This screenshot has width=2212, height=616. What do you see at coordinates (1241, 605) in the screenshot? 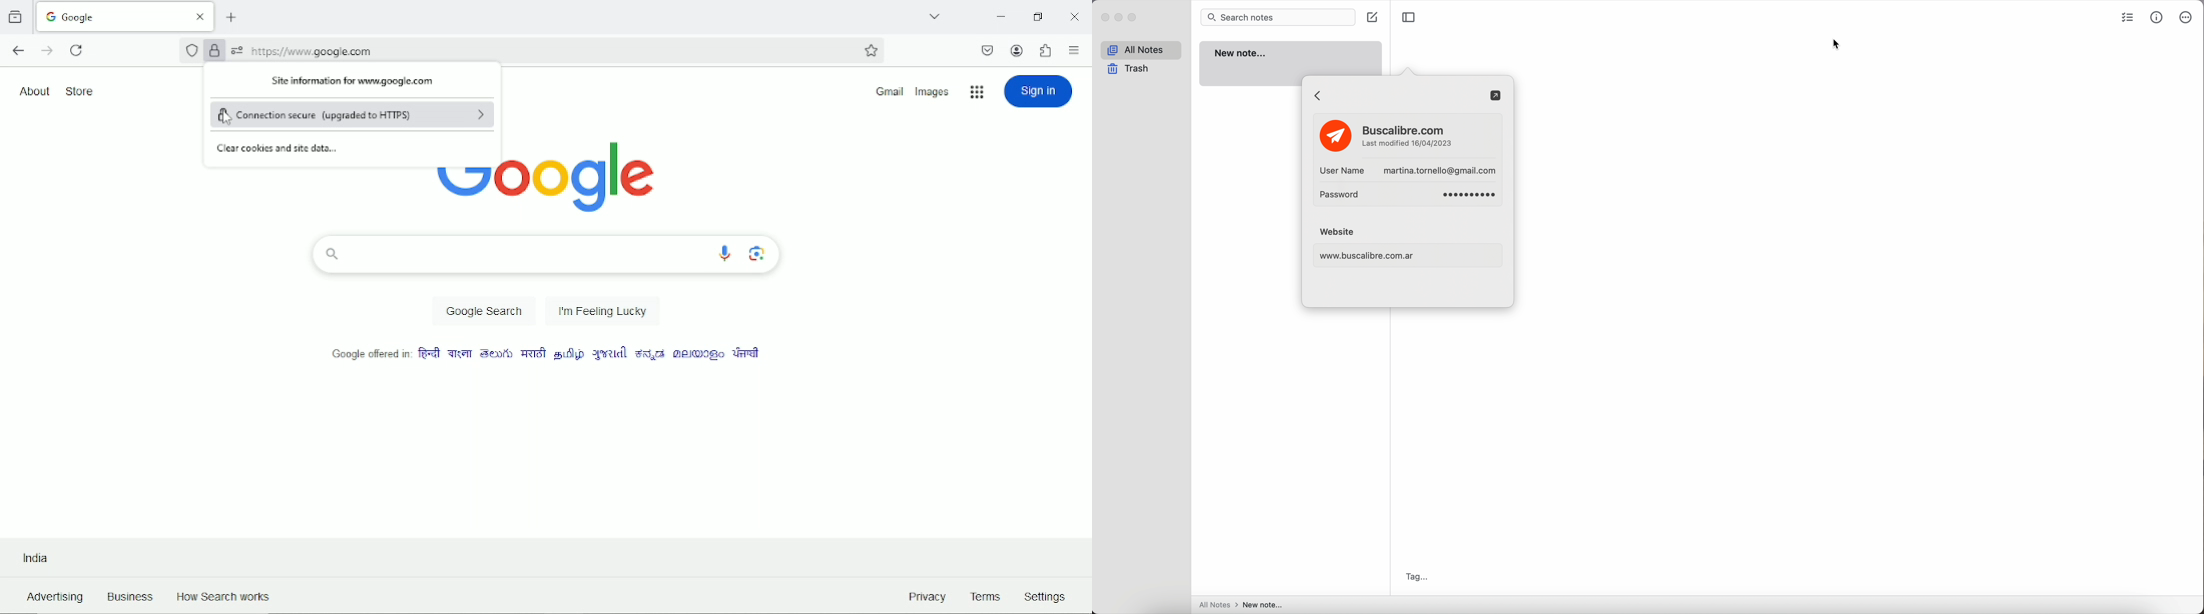
I see `all notes > new note` at bounding box center [1241, 605].